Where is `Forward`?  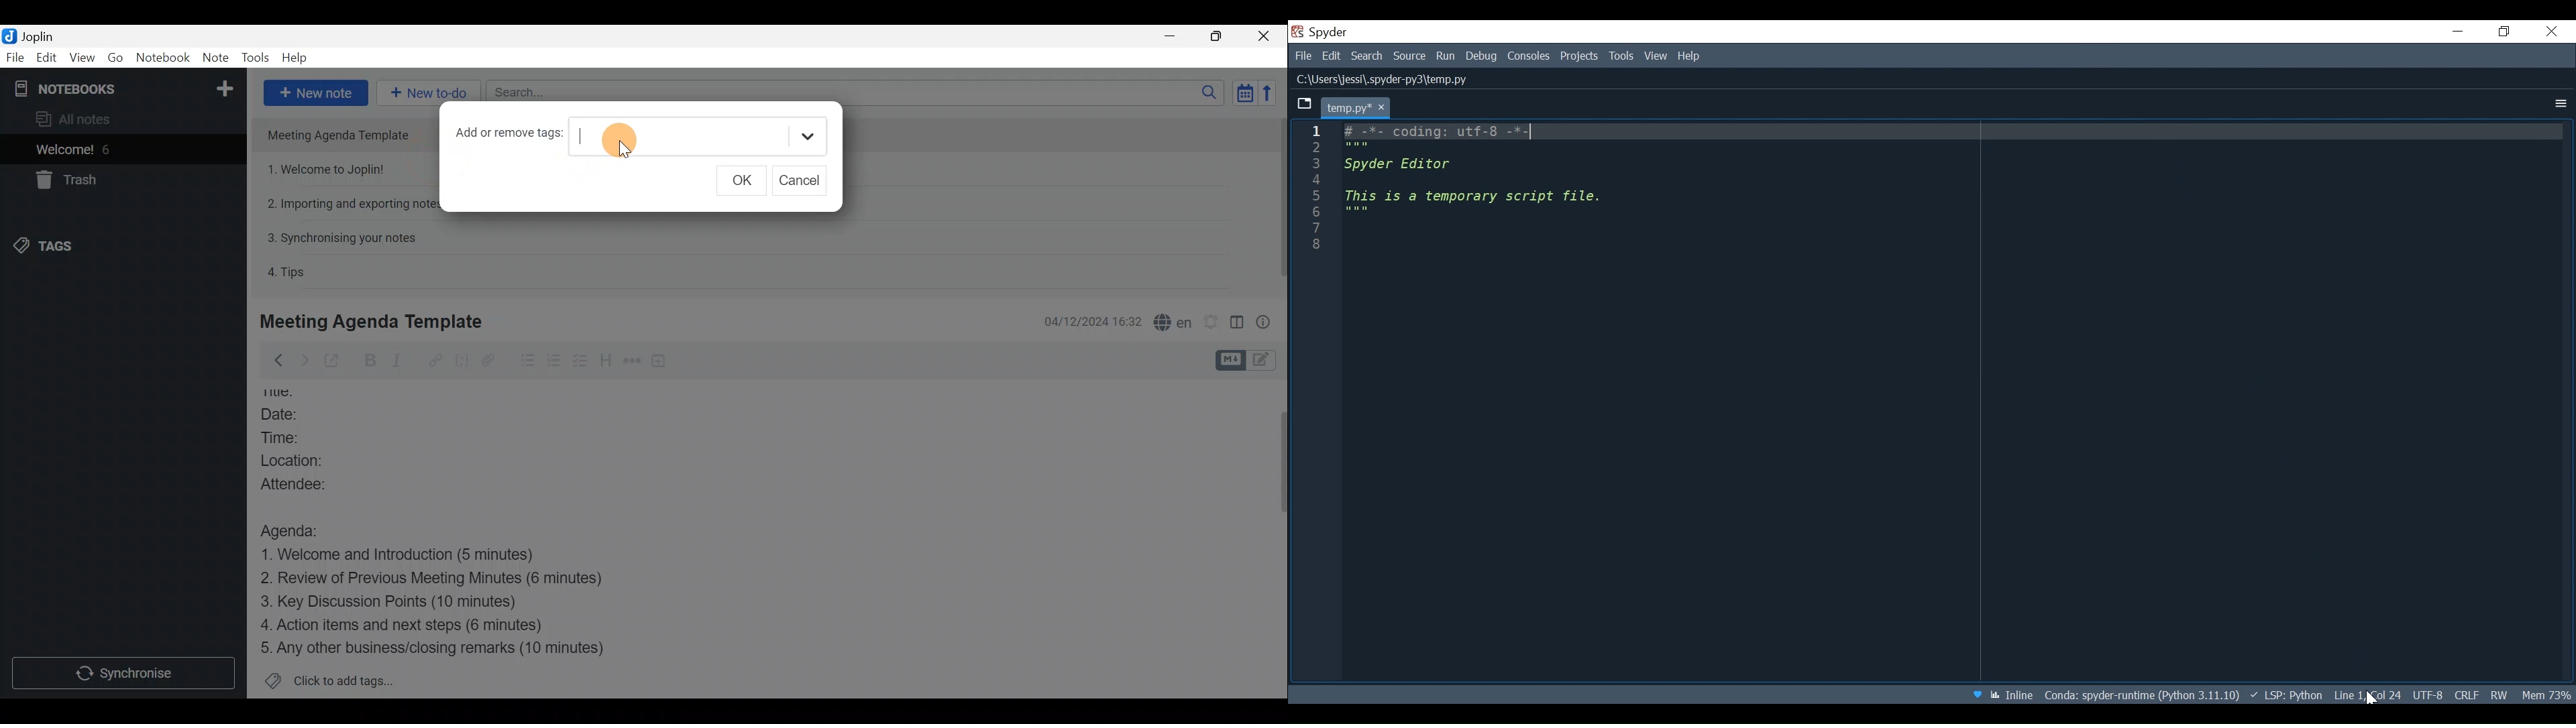 Forward is located at coordinates (303, 360).